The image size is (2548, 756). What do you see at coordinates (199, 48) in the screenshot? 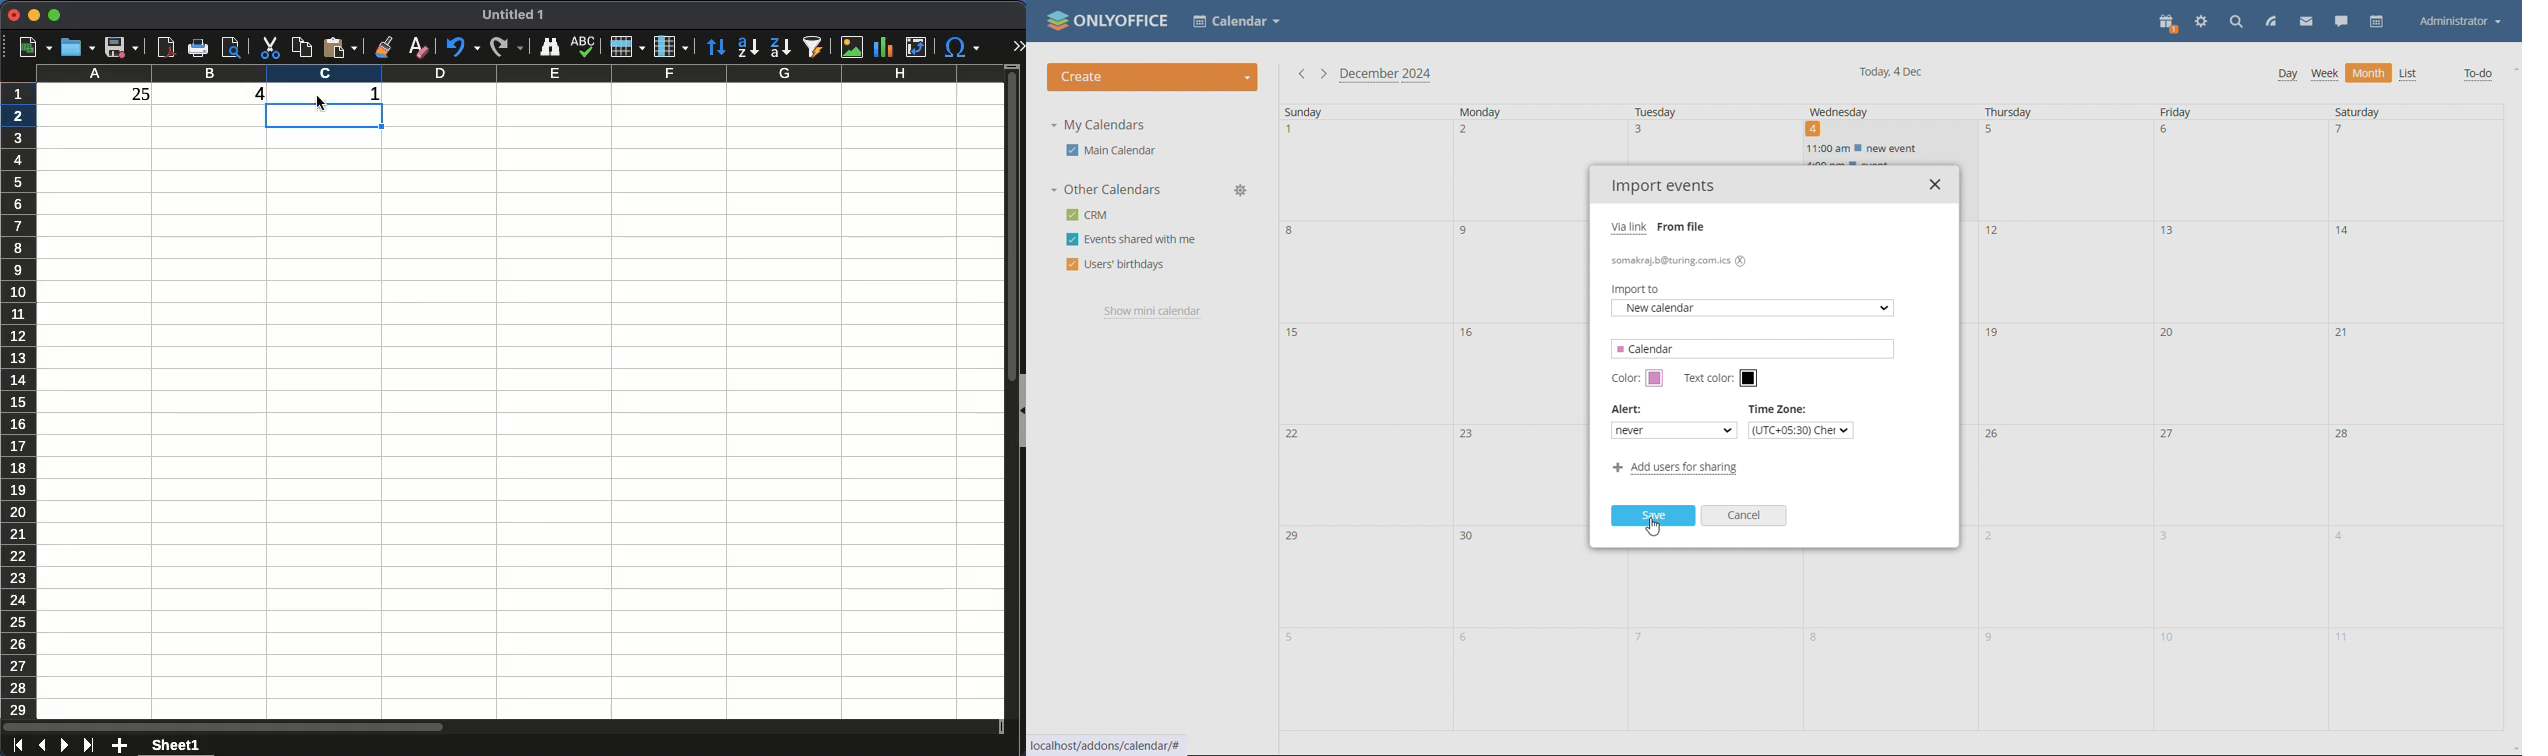
I see `print` at bounding box center [199, 48].